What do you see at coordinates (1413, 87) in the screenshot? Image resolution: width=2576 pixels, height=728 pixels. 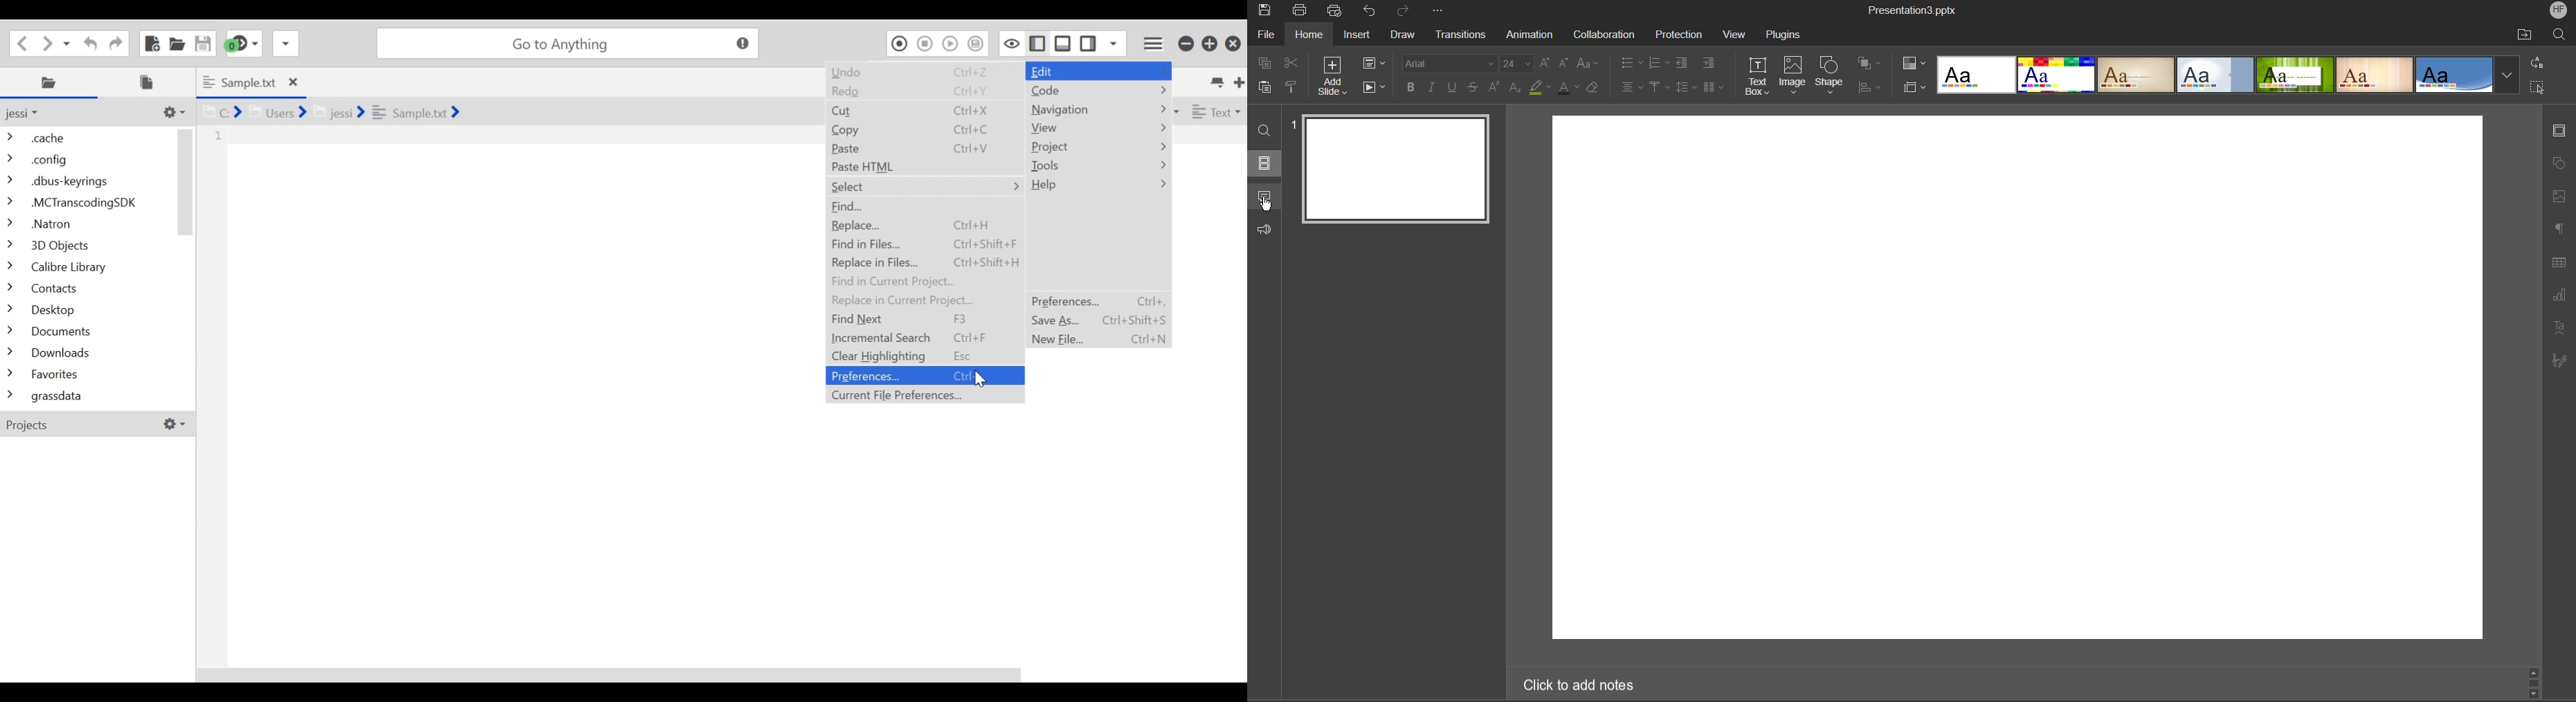 I see `Bold` at bounding box center [1413, 87].